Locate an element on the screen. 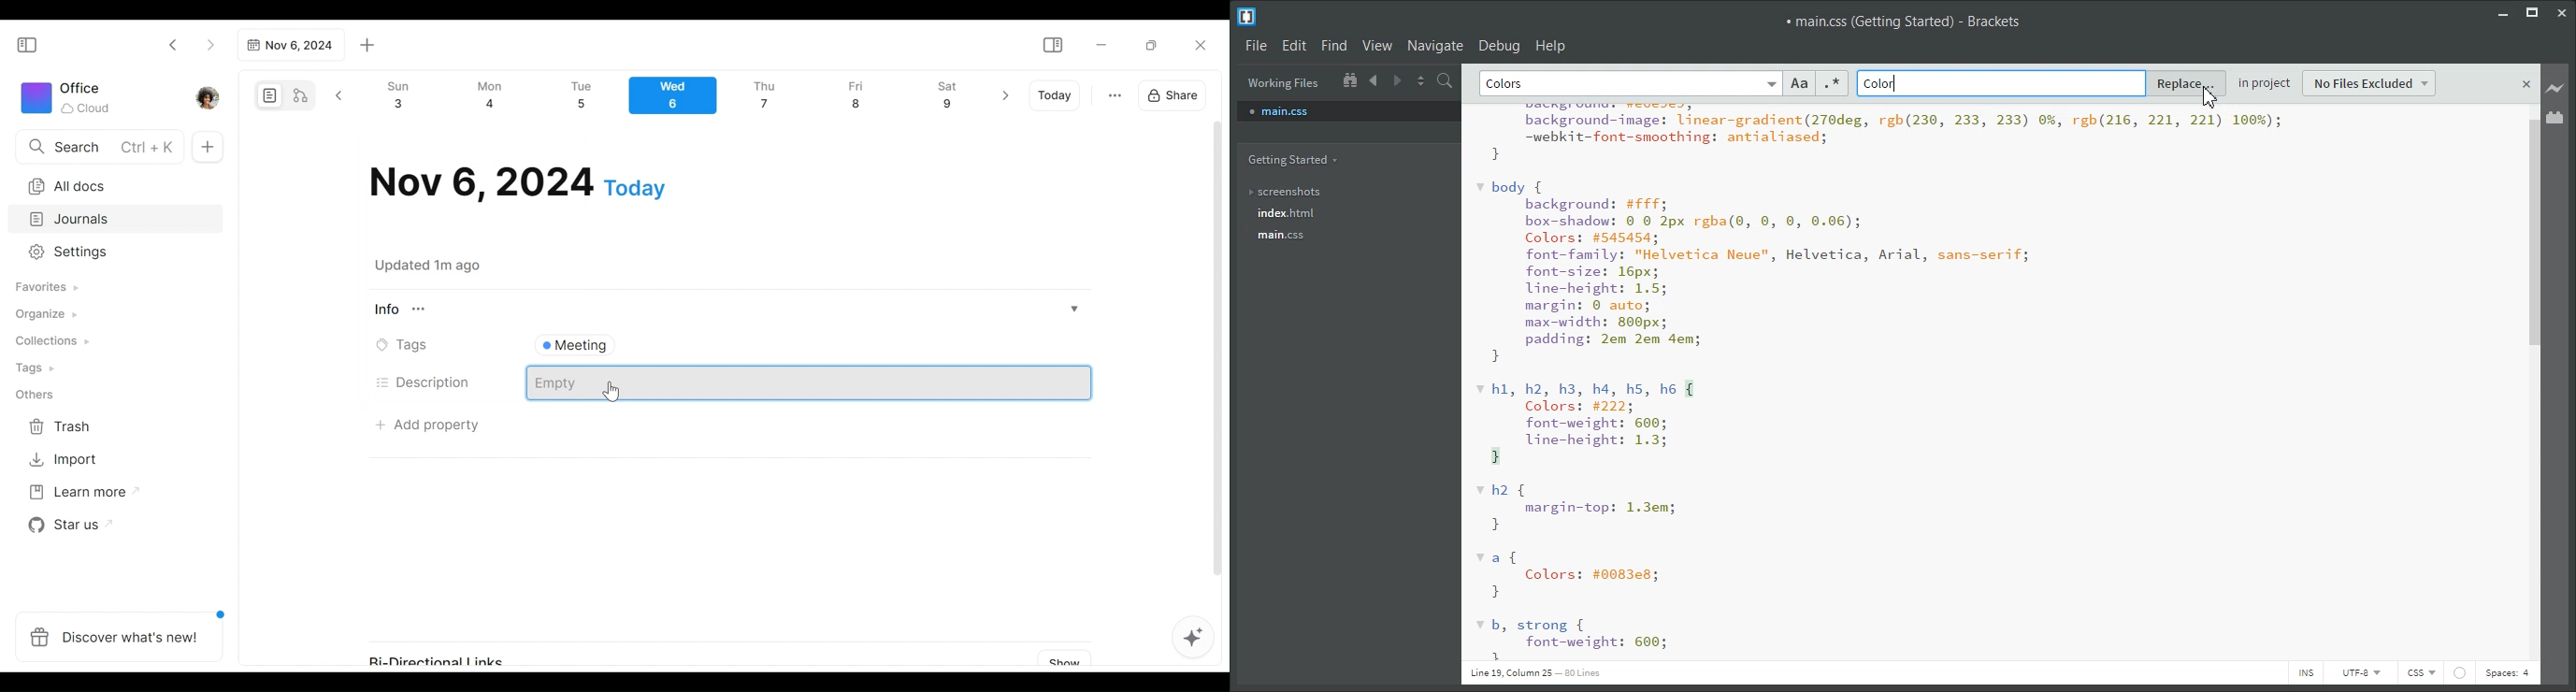  Import is located at coordinates (65, 458).